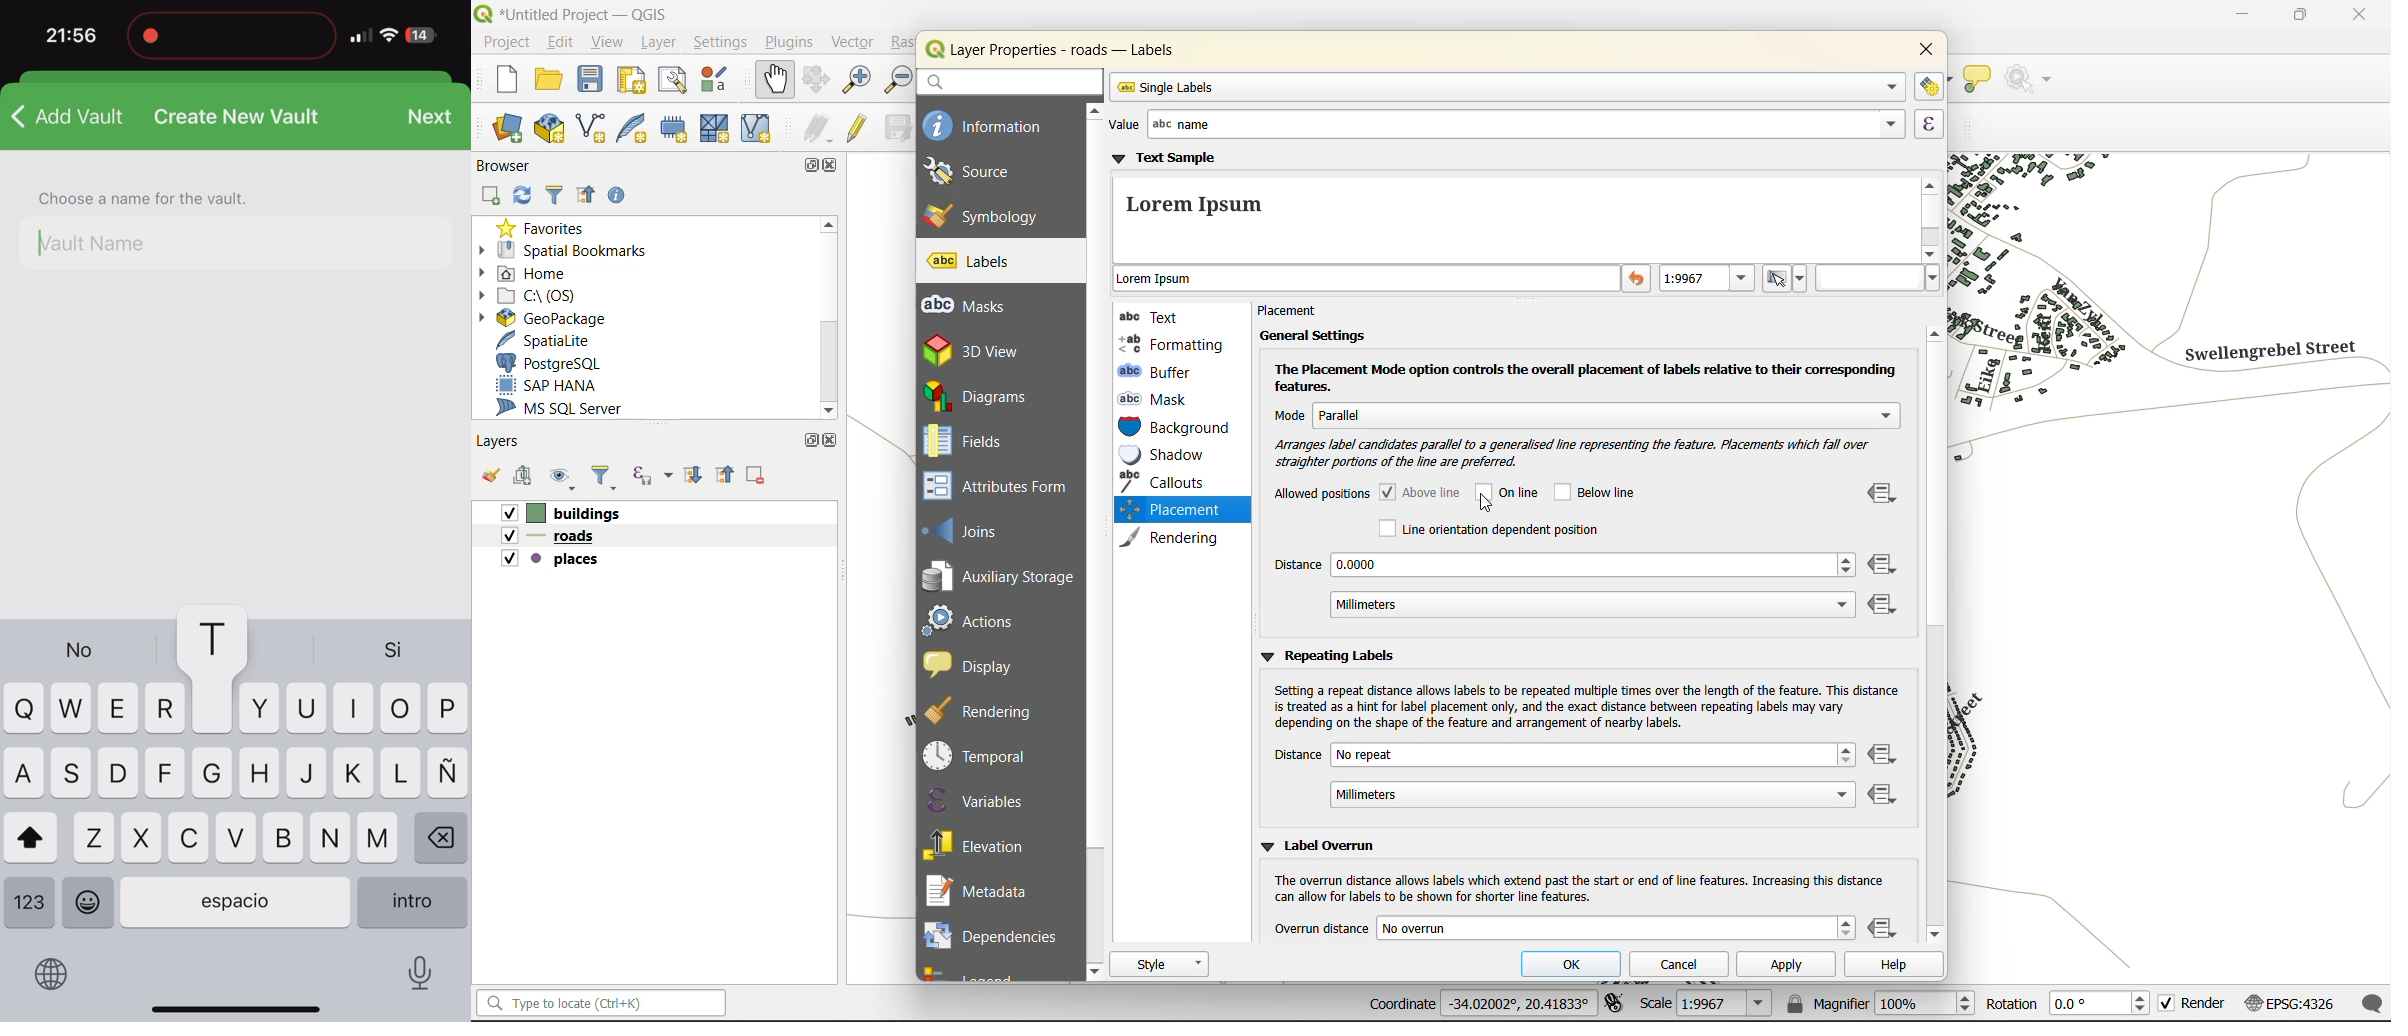 This screenshot has height=1036, width=2408. What do you see at coordinates (754, 478) in the screenshot?
I see `remove` at bounding box center [754, 478].